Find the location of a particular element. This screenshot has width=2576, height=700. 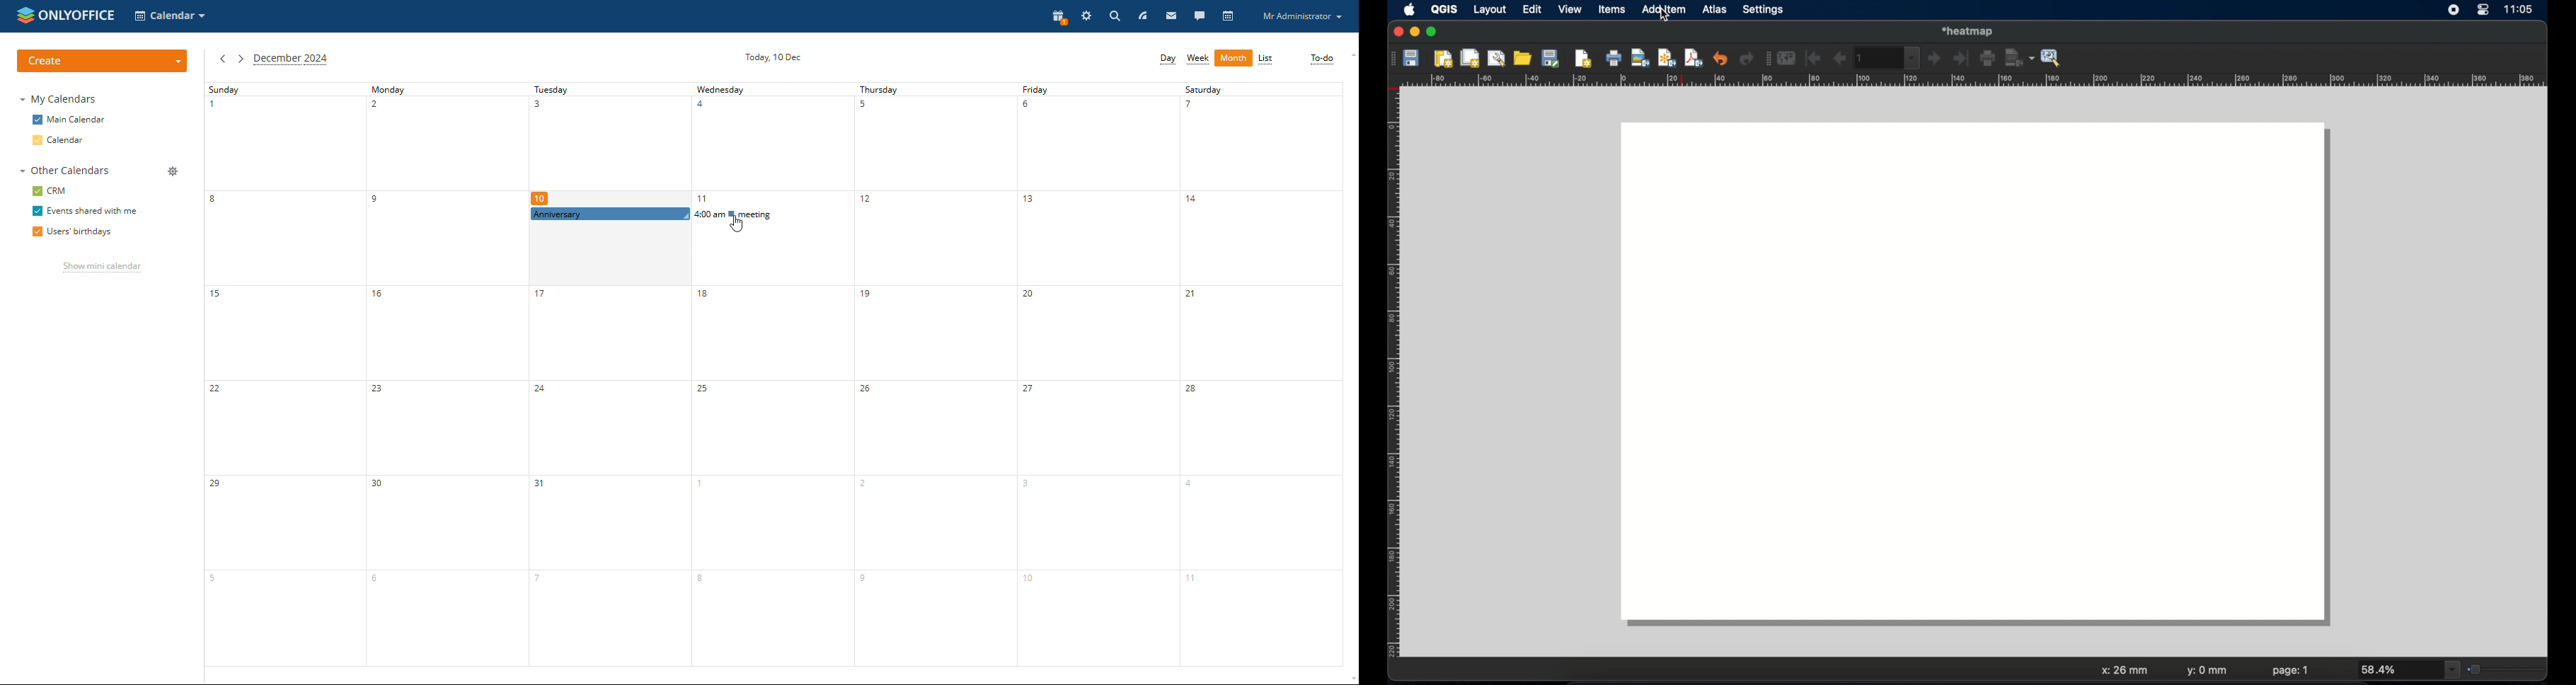

tuesday is located at coordinates (607, 144).